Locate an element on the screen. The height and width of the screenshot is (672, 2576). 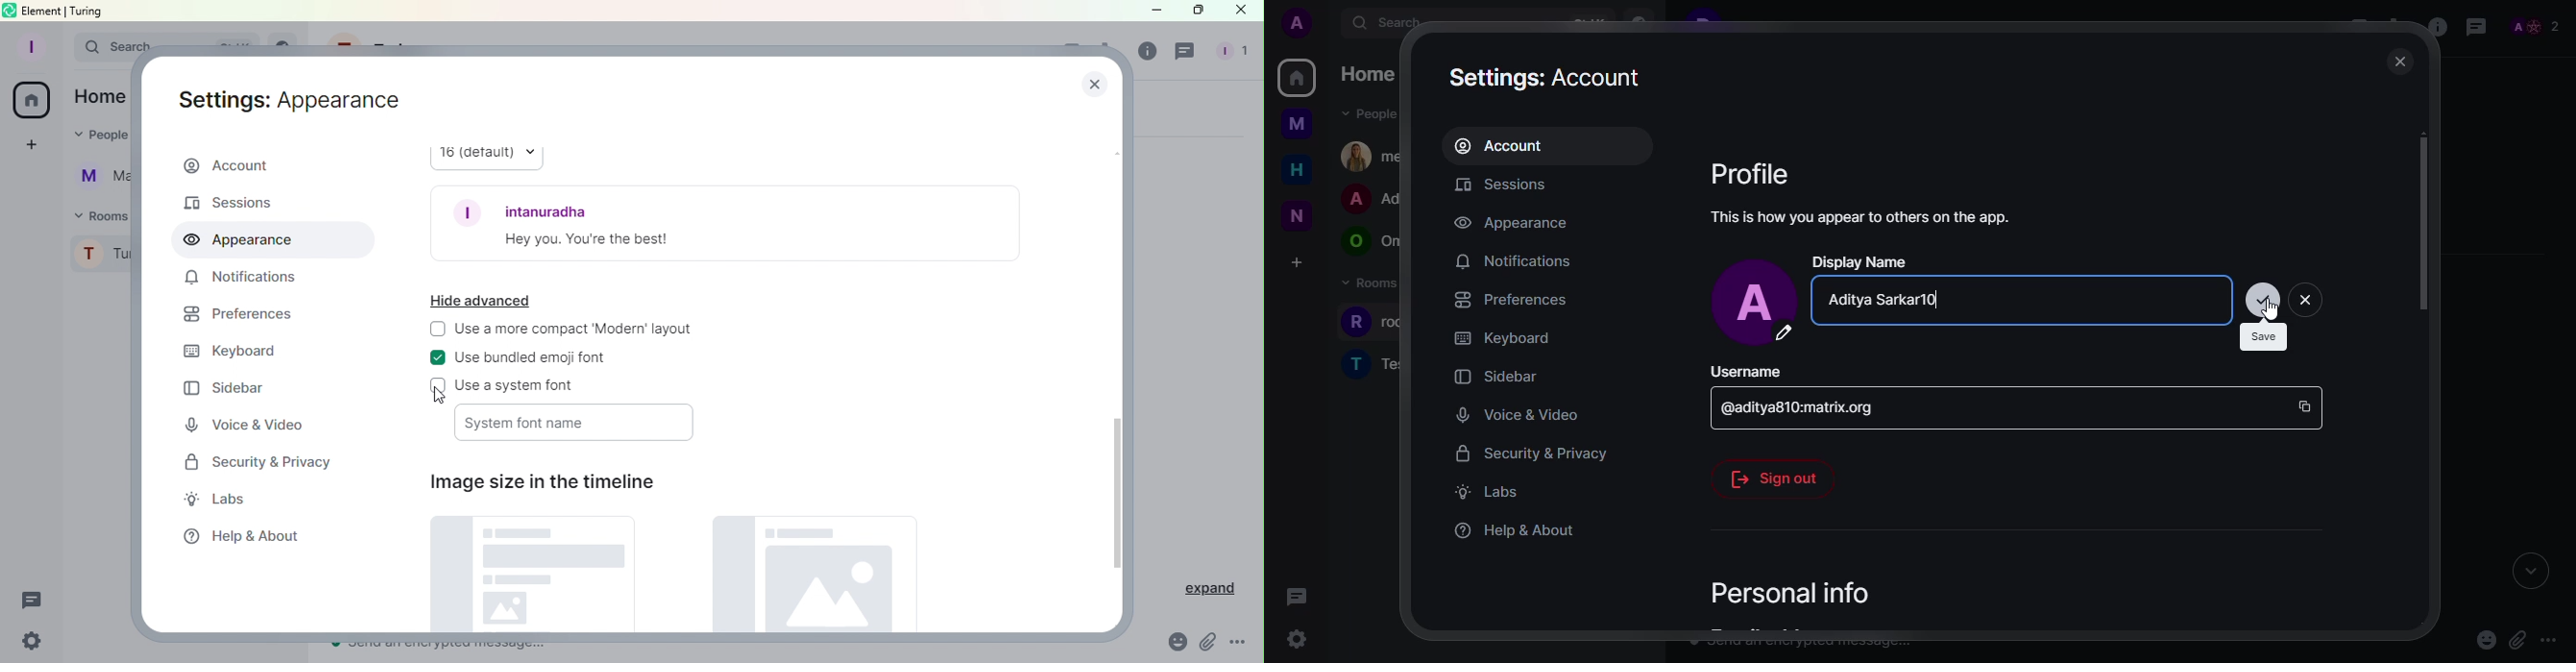
Appearance is located at coordinates (241, 241).